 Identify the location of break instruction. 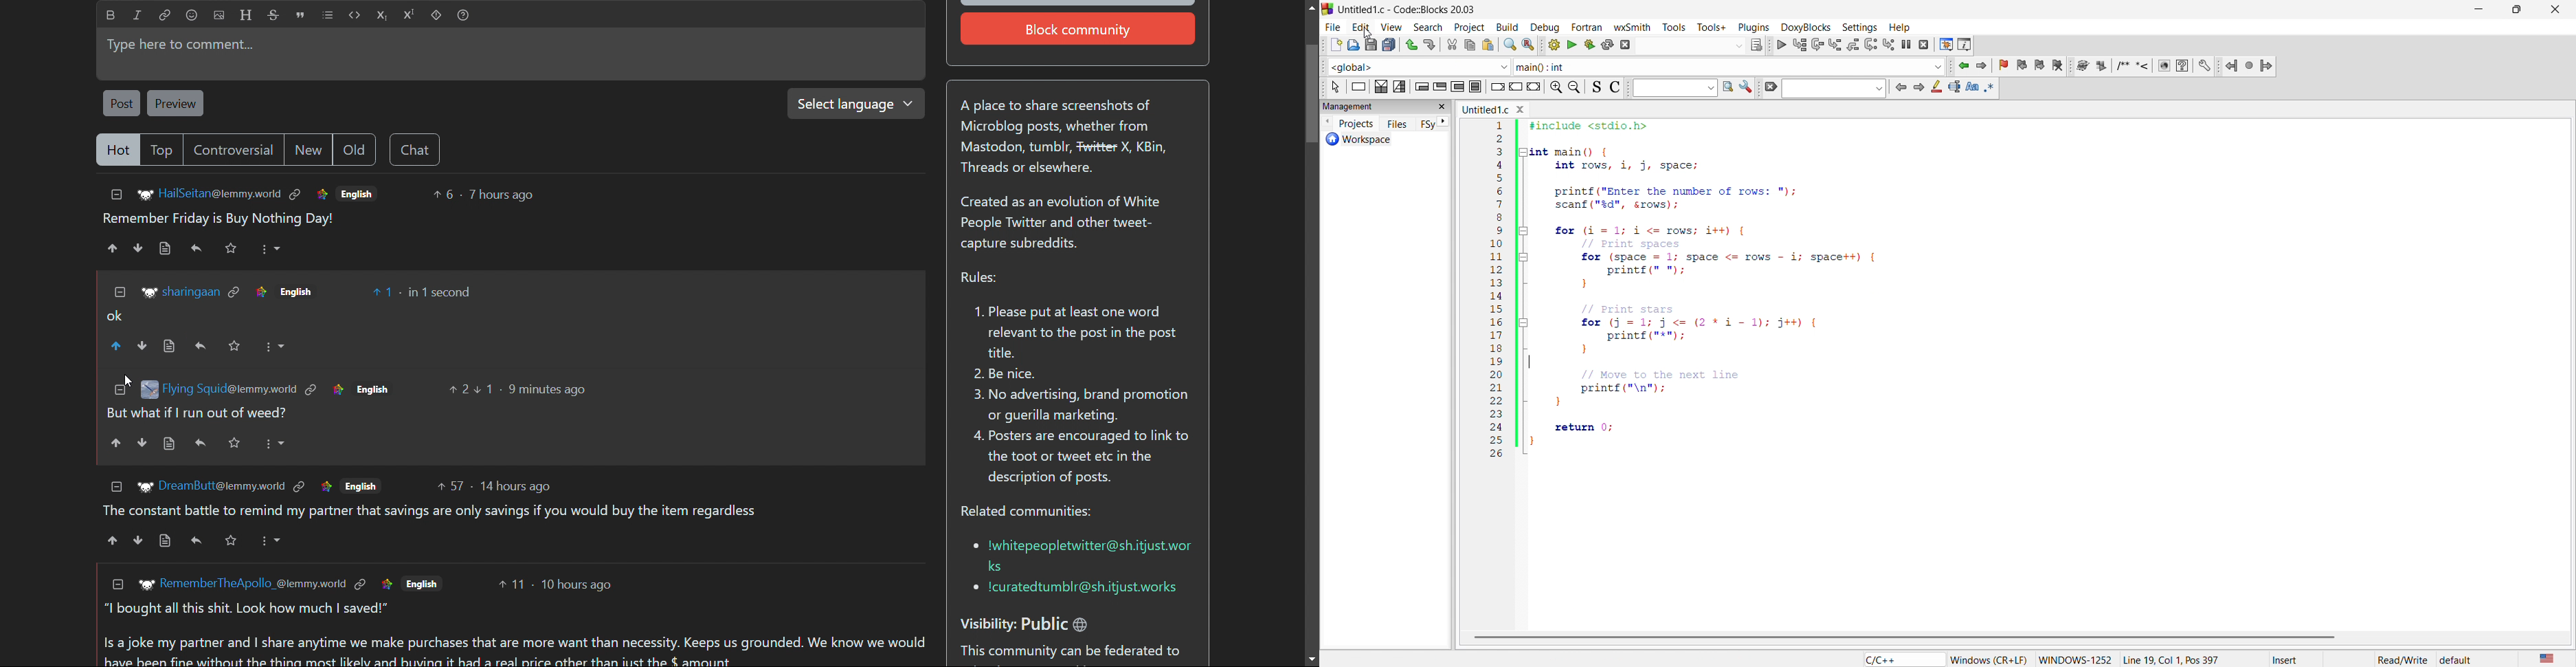
(1496, 88).